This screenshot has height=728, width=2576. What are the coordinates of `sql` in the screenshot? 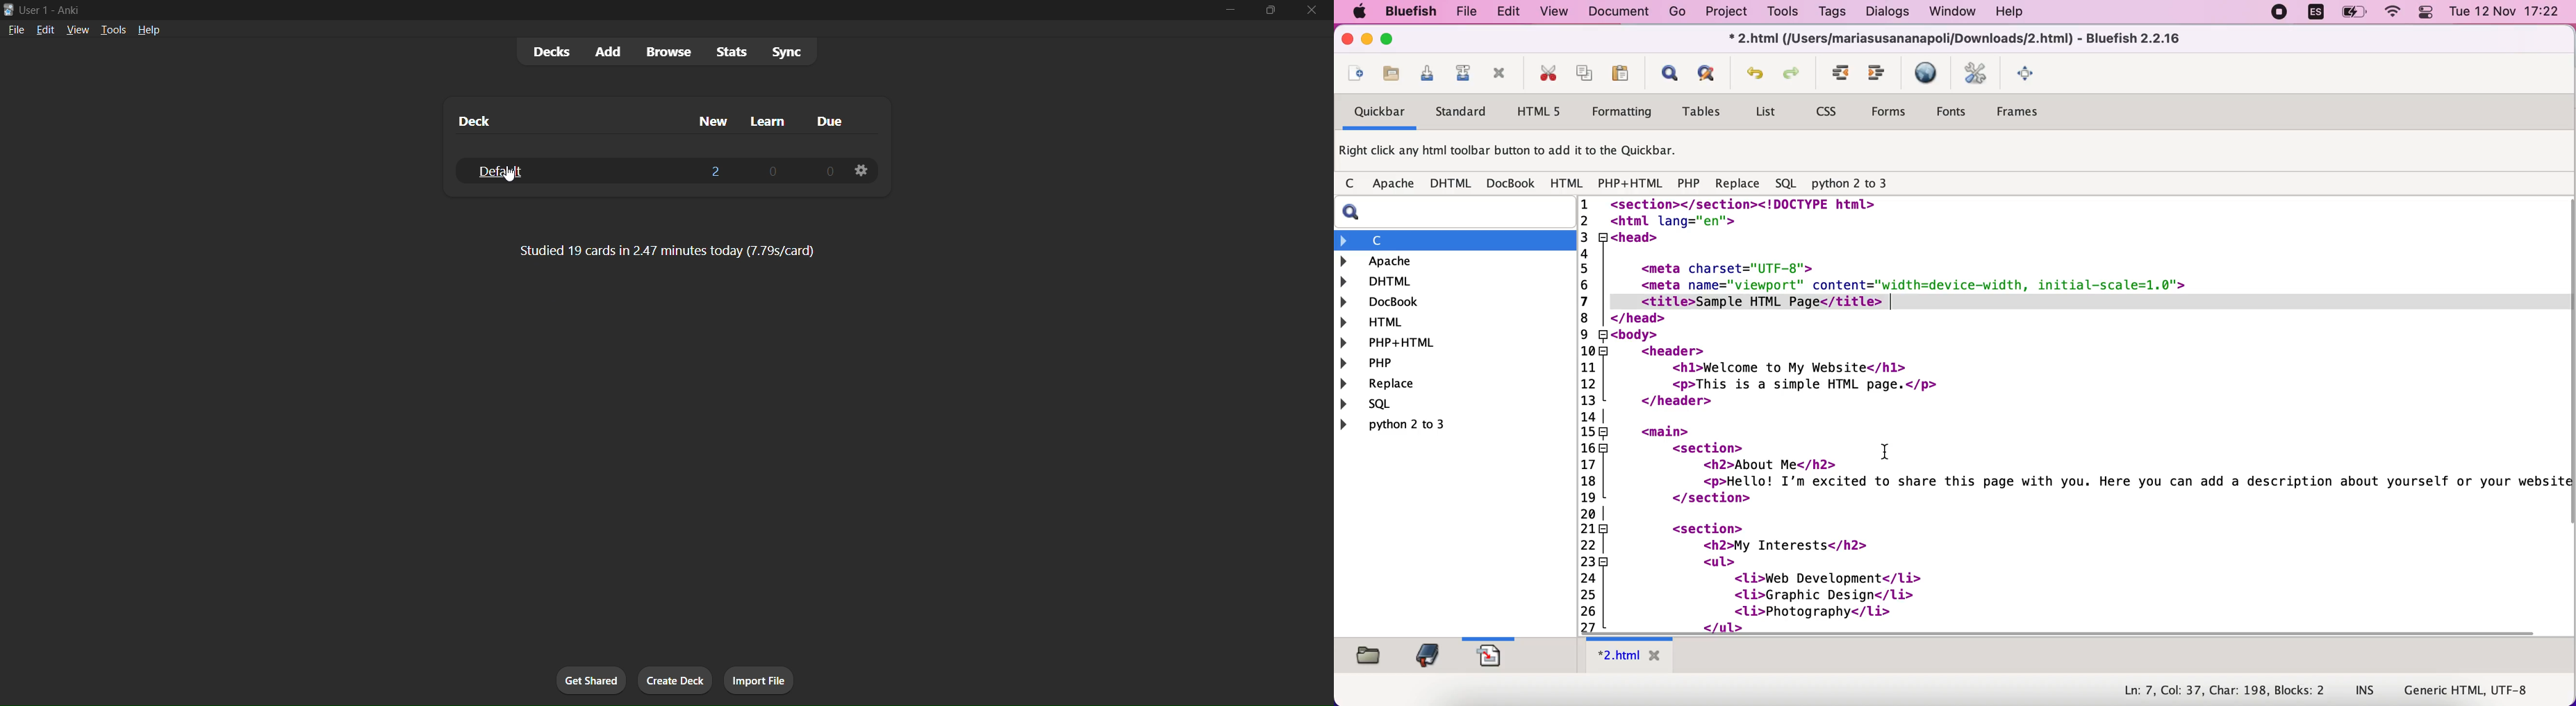 It's located at (1786, 182).